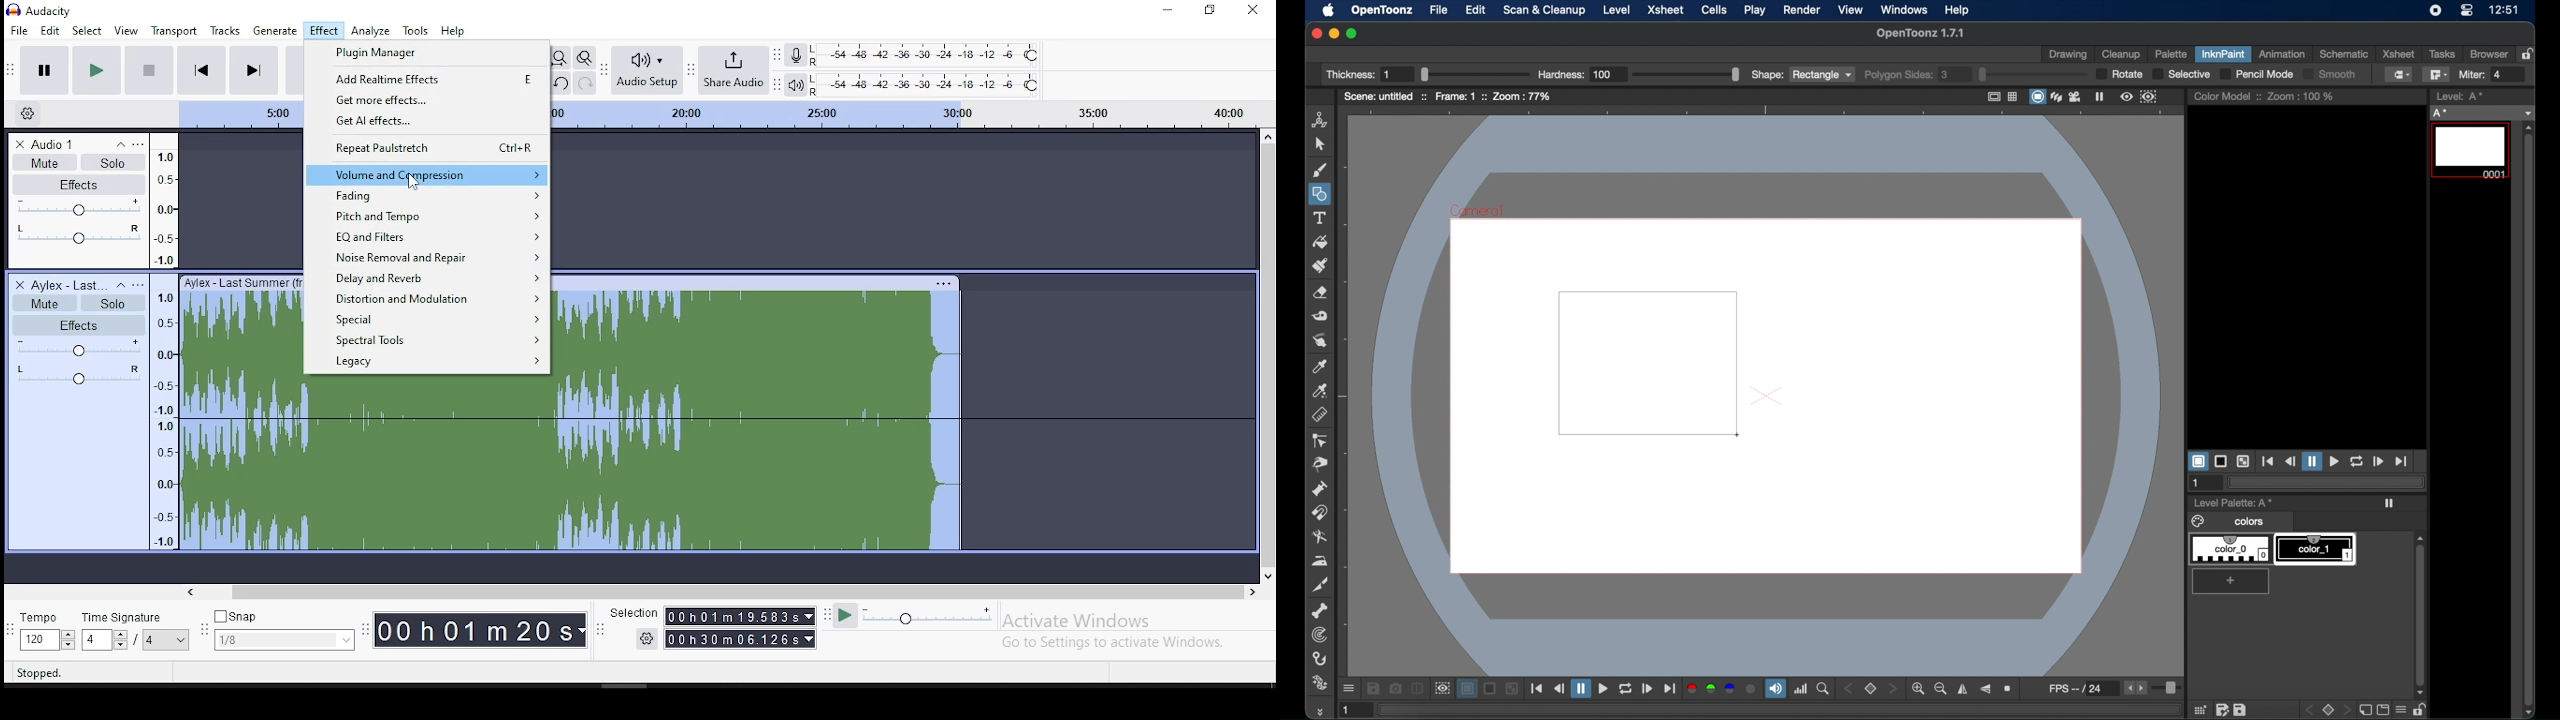 This screenshot has height=728, width=2576. I want to click on forward, so click(1647, 689).